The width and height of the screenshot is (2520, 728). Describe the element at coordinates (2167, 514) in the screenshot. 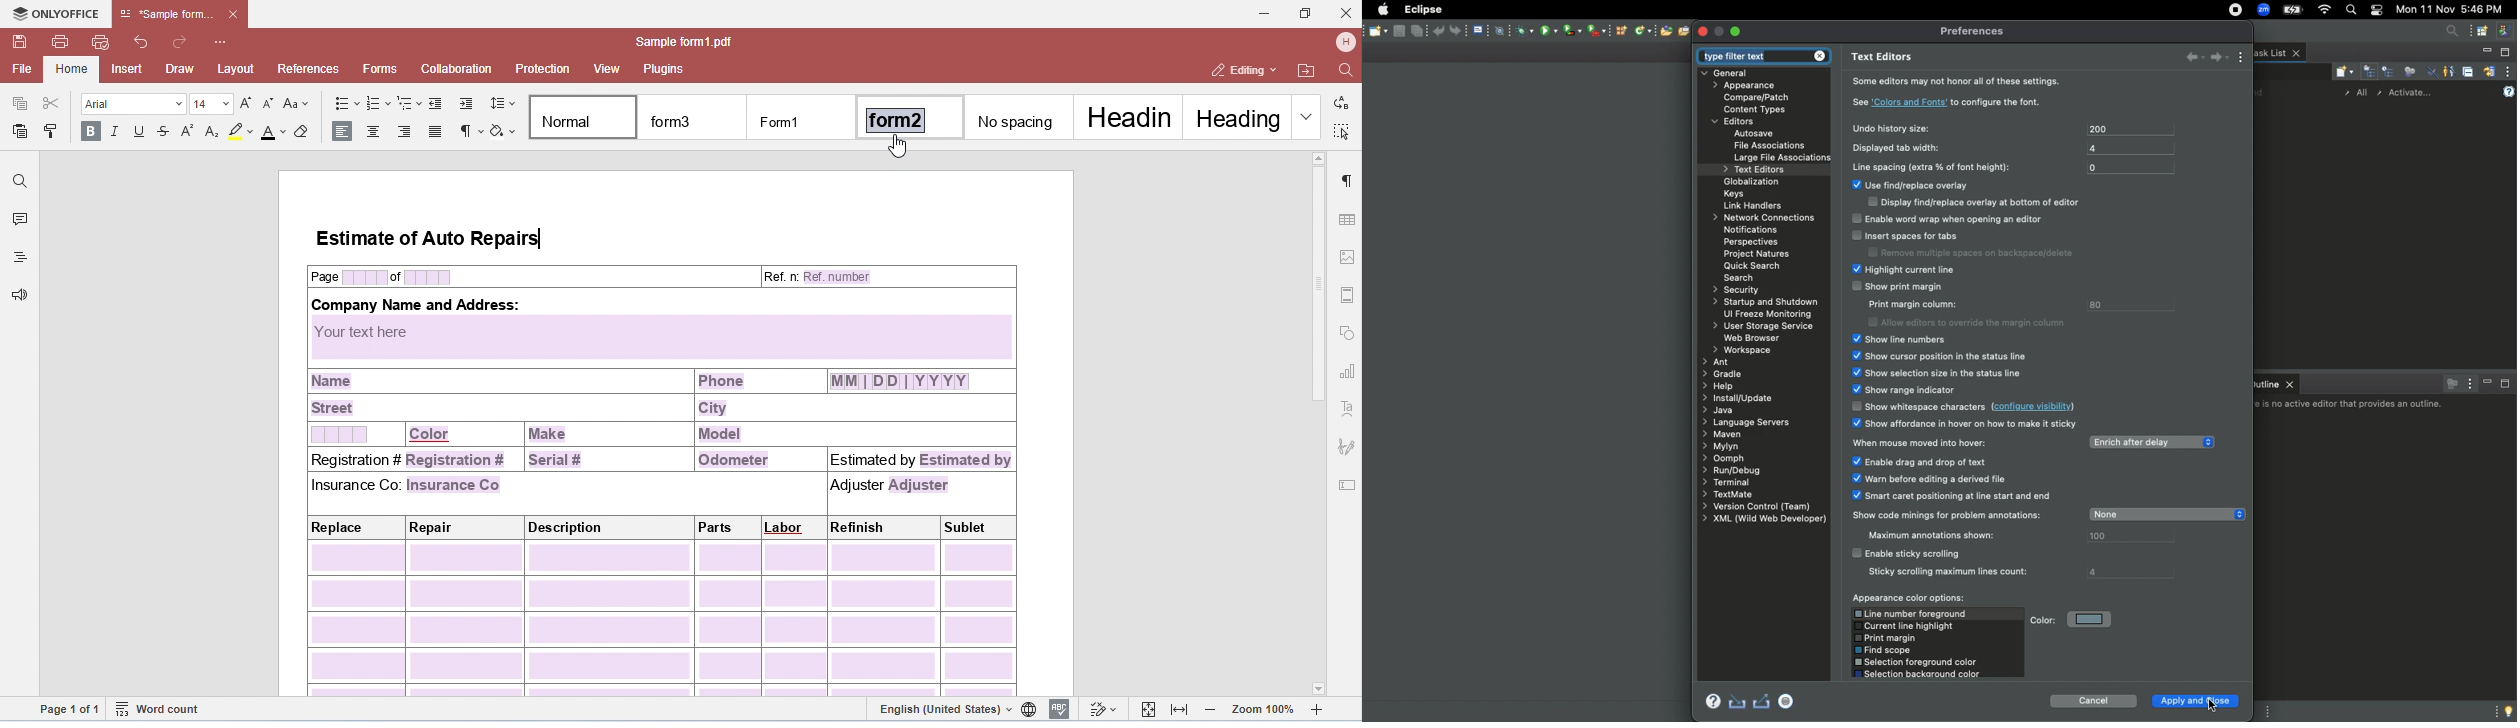

I see `None` at that location.